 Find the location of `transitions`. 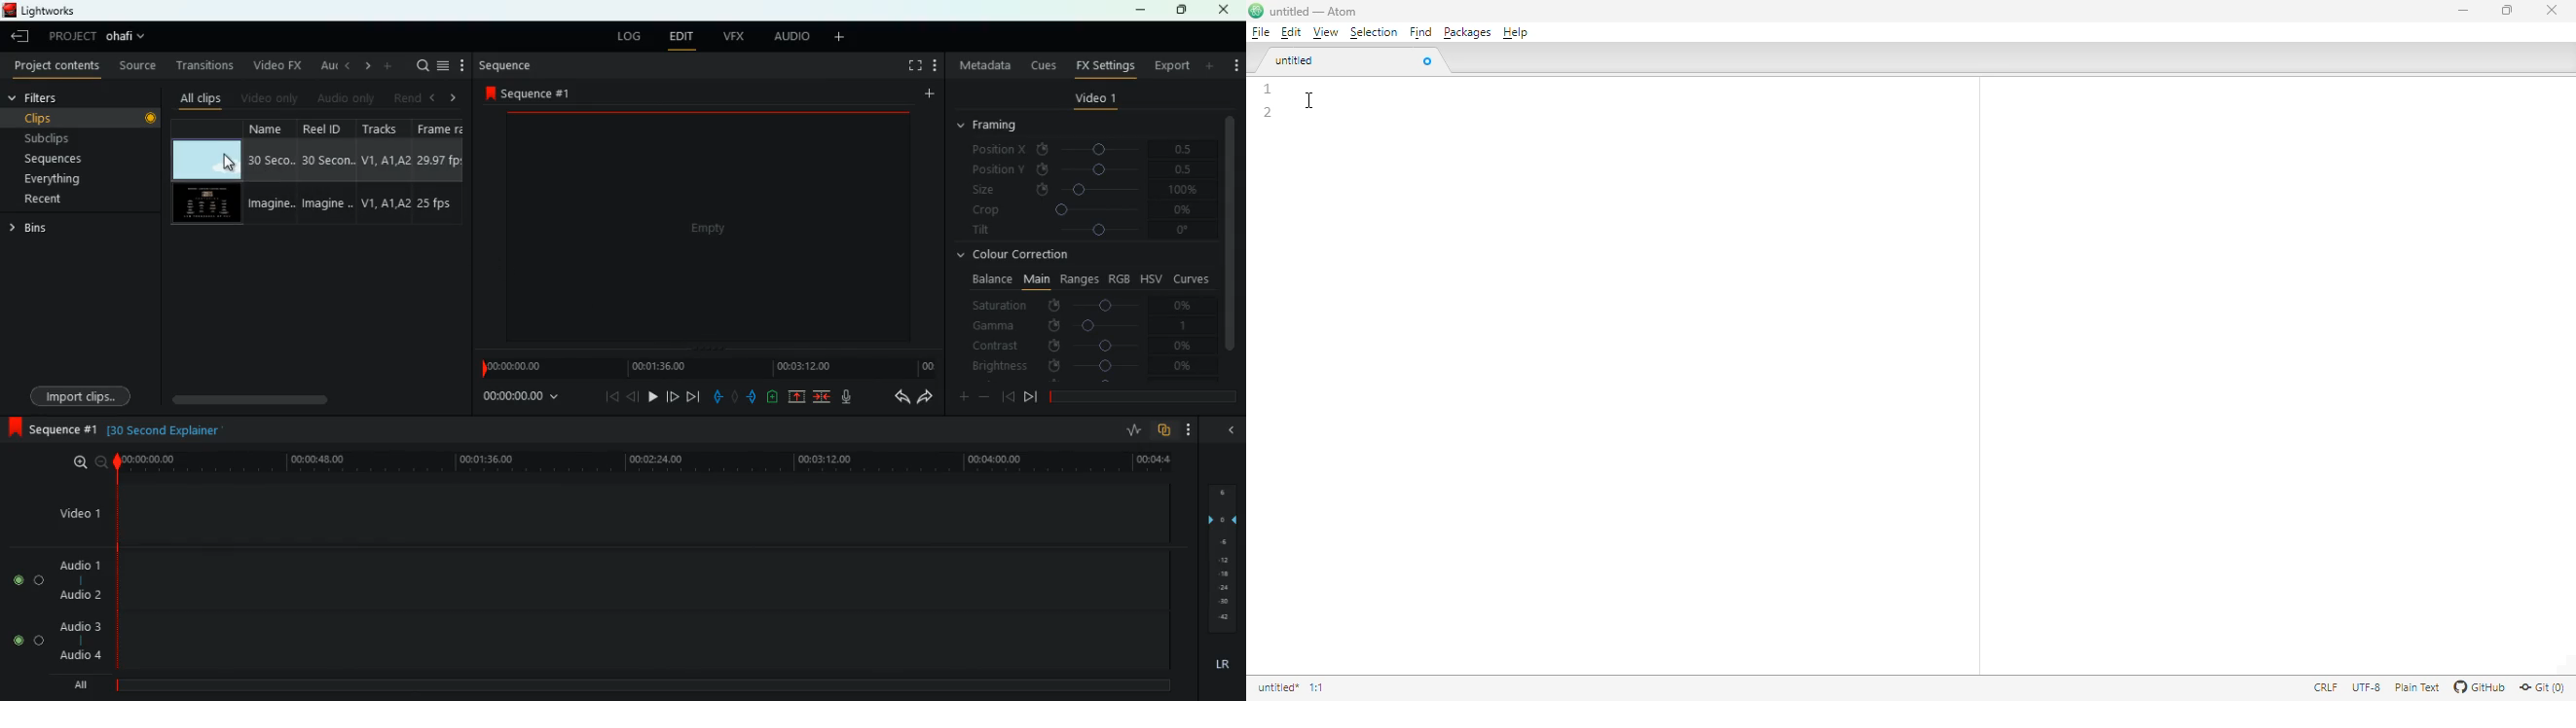

transitions is located at coordinates (206, 65).